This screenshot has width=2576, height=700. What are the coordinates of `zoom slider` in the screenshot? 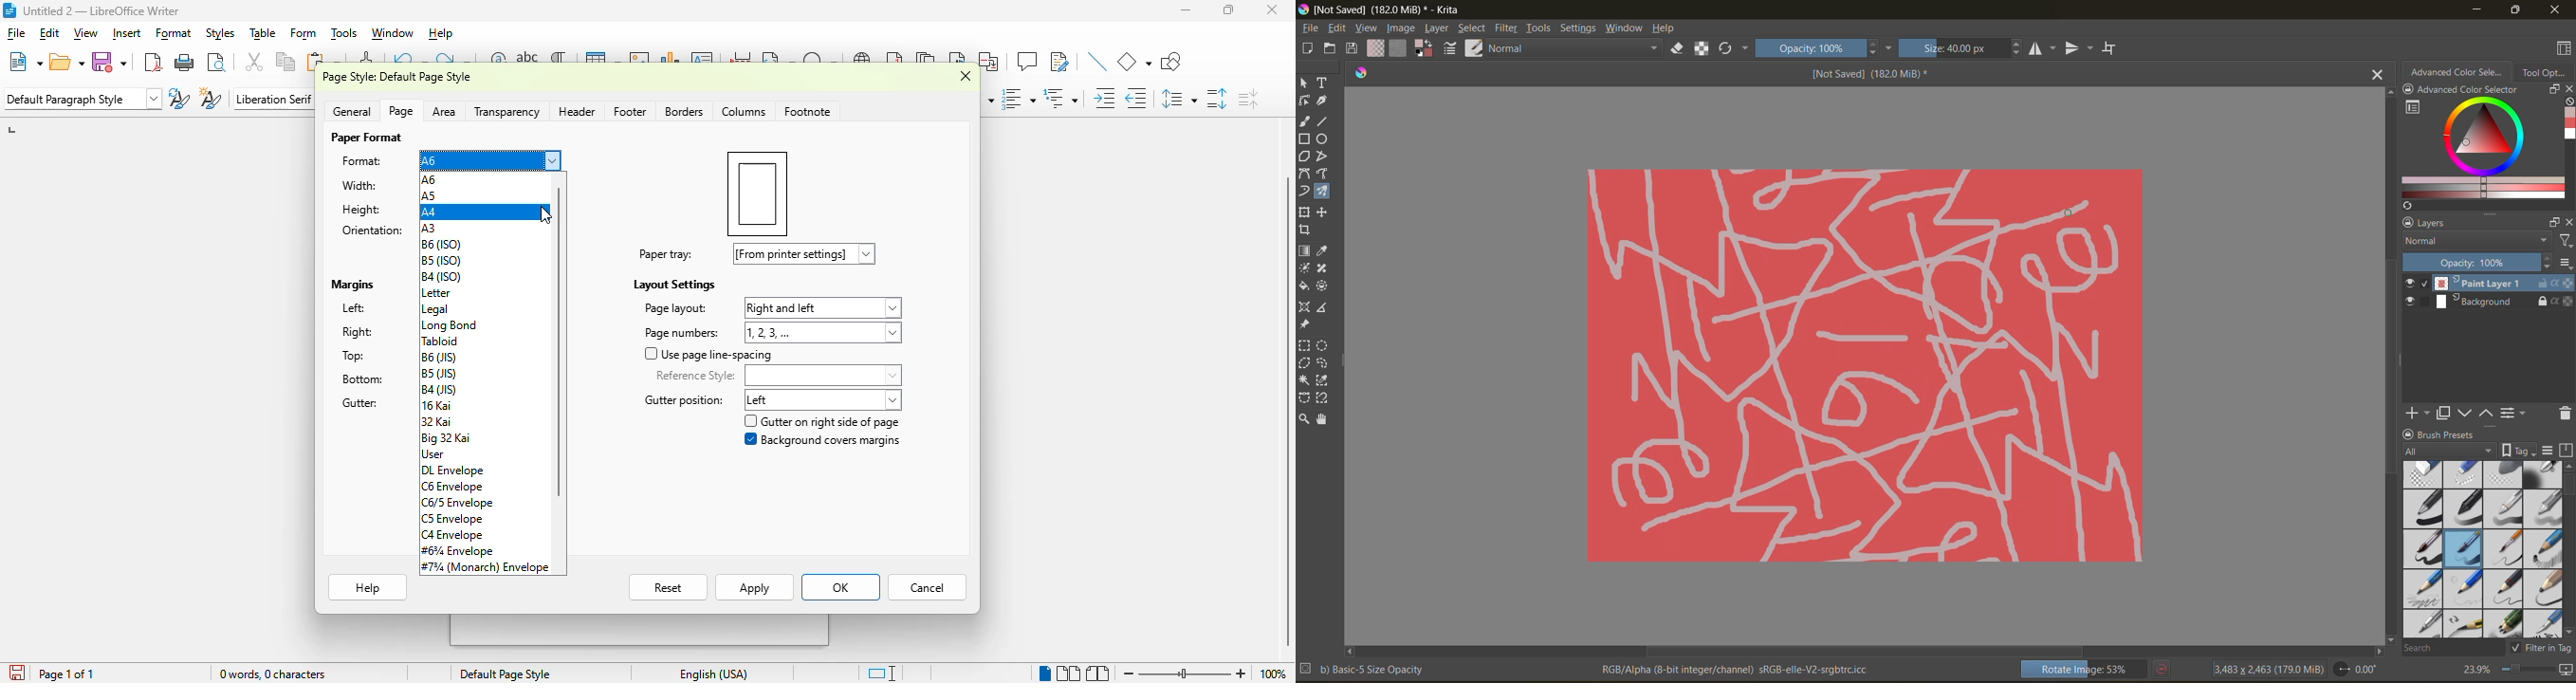 It's located at (1187, 673).